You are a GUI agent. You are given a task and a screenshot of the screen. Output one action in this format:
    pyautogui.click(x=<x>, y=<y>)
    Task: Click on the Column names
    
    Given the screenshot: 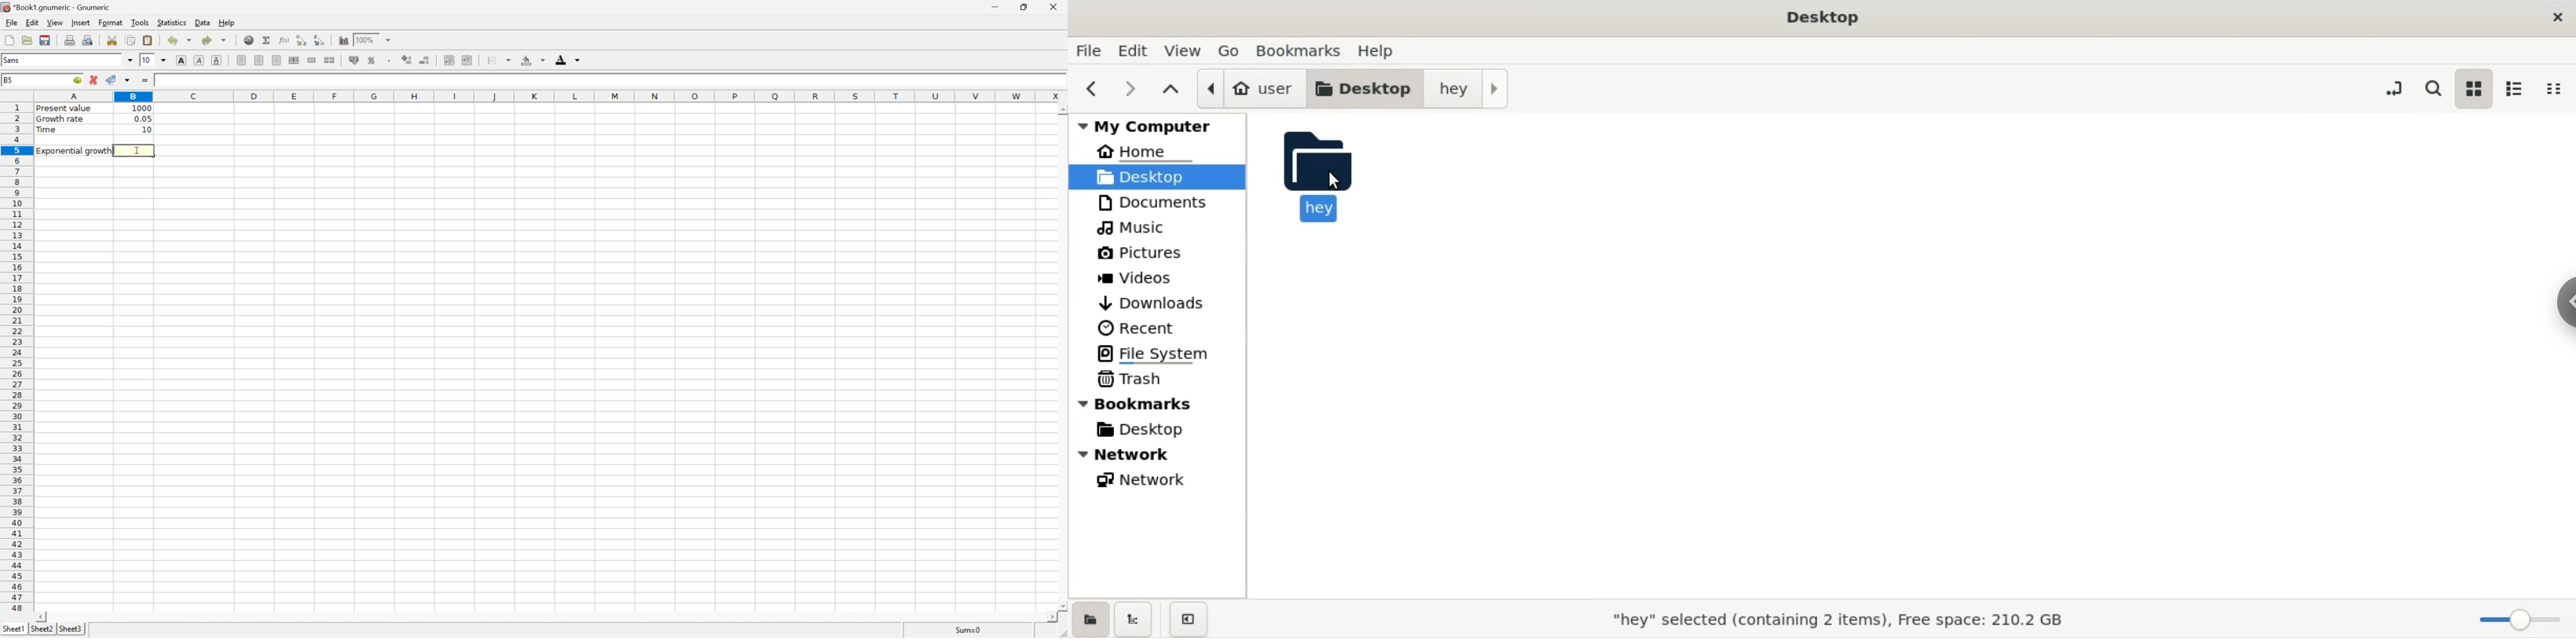 What is the action you would take?
    pyautogui.click(x=551, y=96)
    